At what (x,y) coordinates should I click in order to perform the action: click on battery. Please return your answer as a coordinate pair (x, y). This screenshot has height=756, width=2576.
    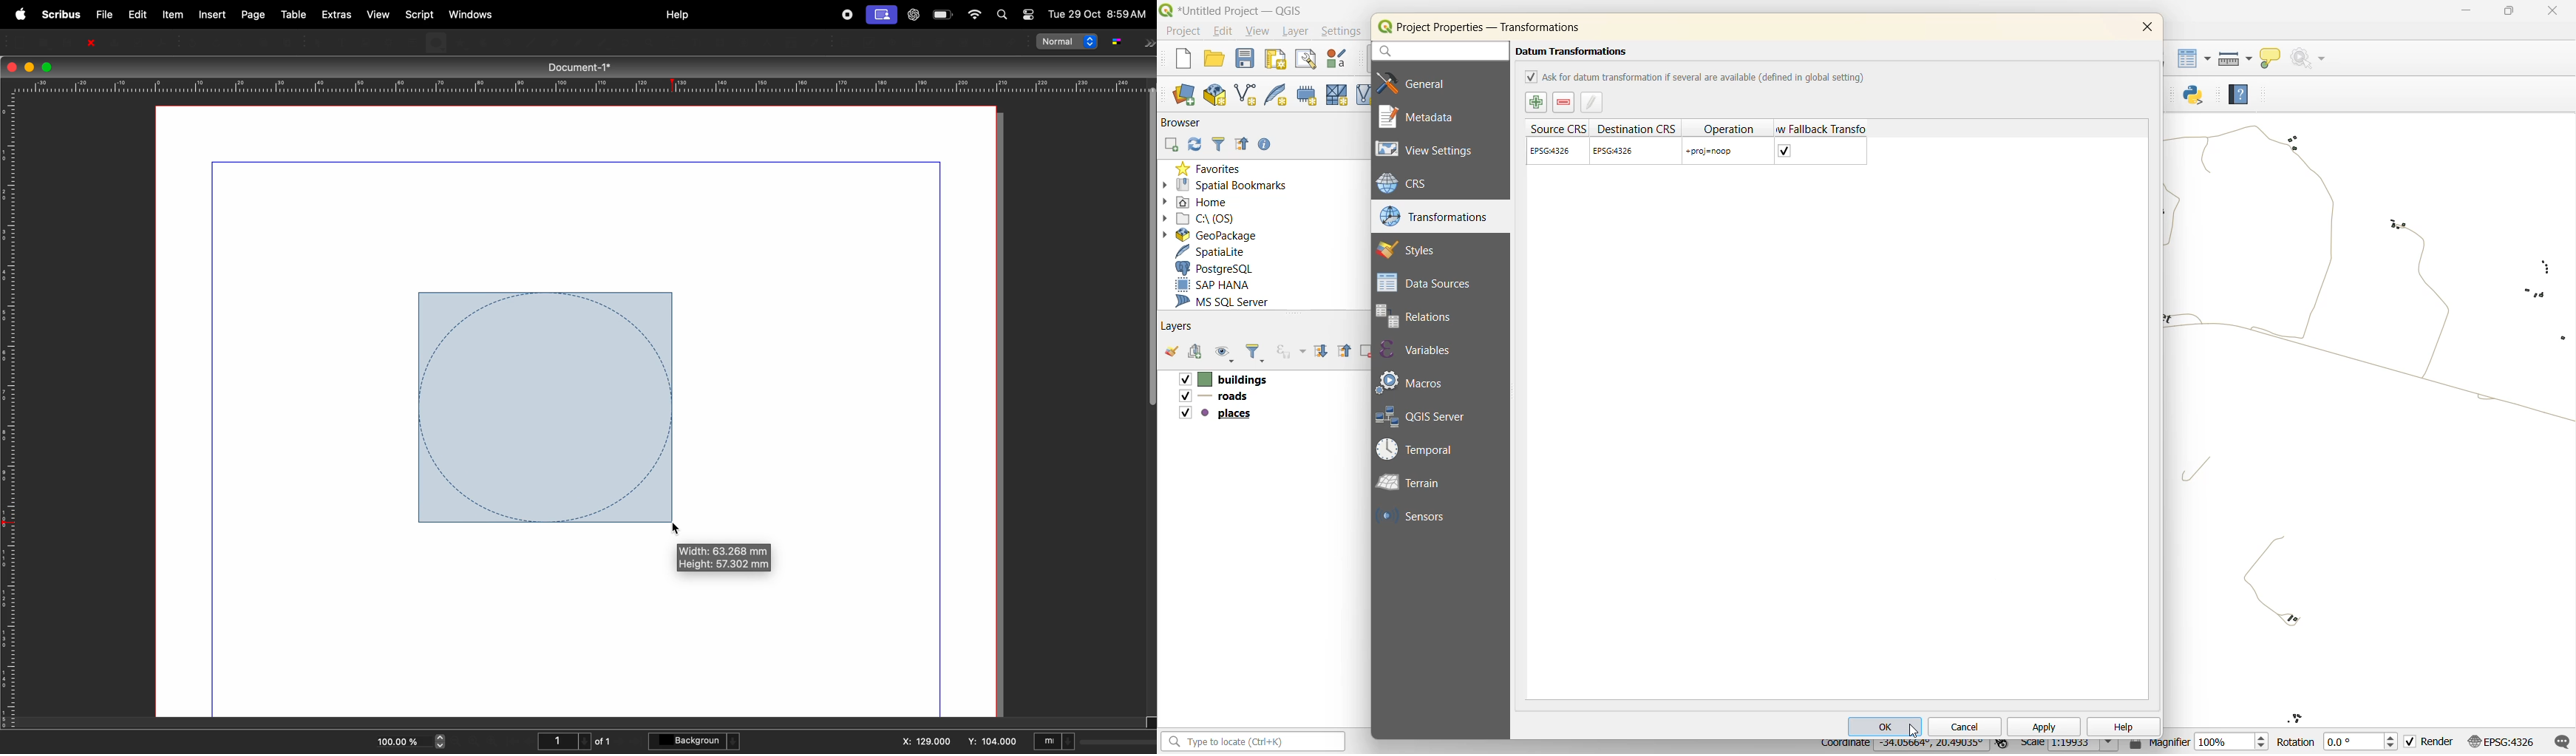
    Looking at the image, I should click on (942, 16).